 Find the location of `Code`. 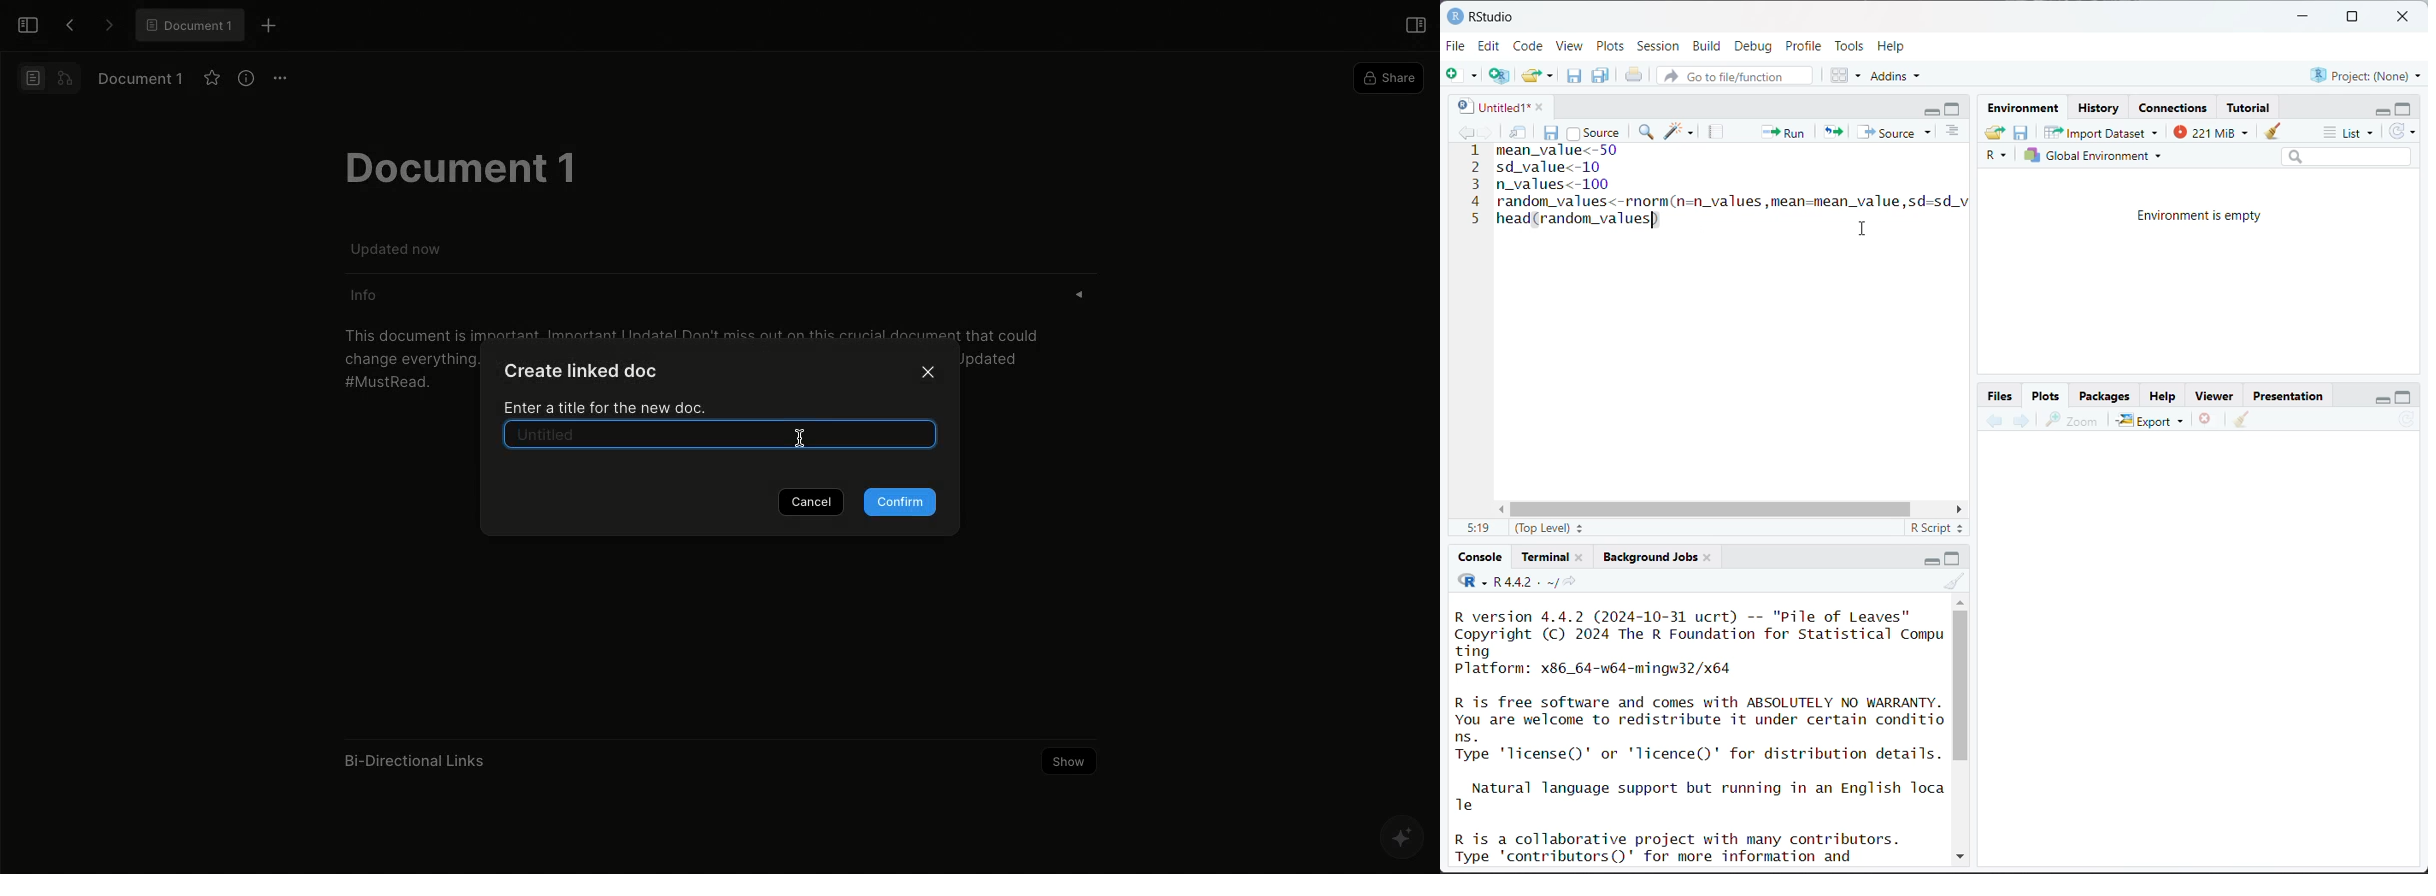

Code is located at coordinates (1530, 44).